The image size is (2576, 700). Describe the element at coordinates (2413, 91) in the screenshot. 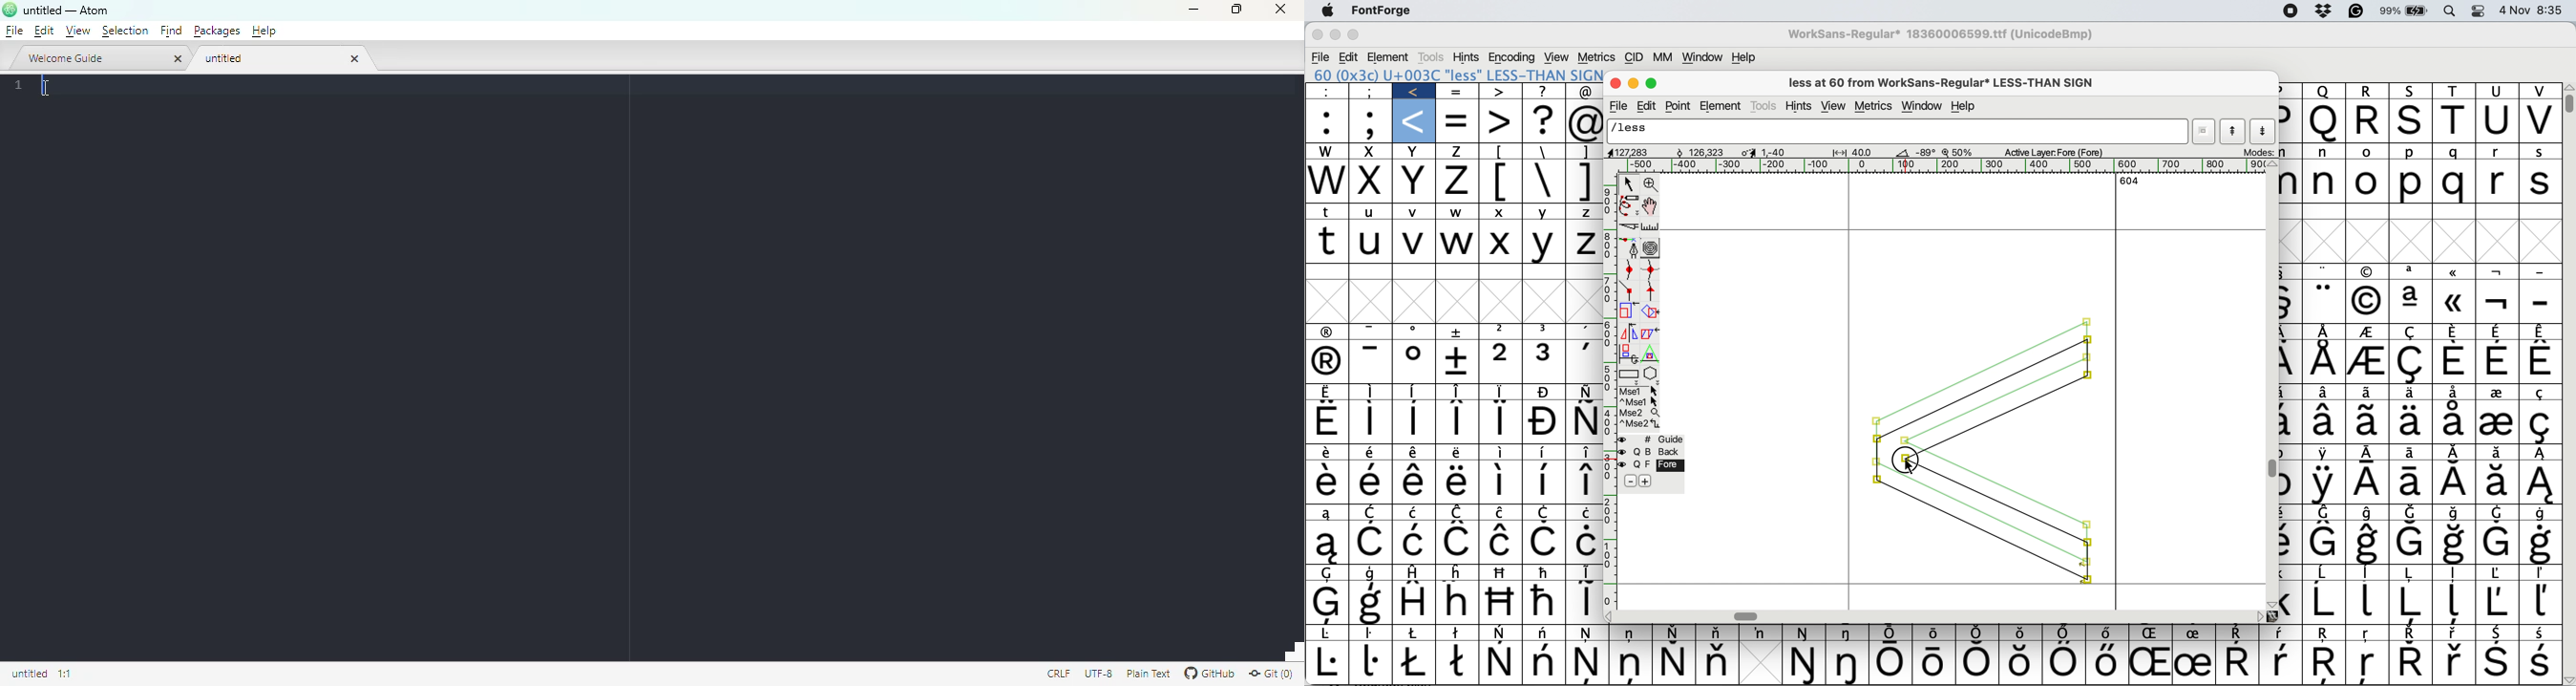

I see `s` at that location.